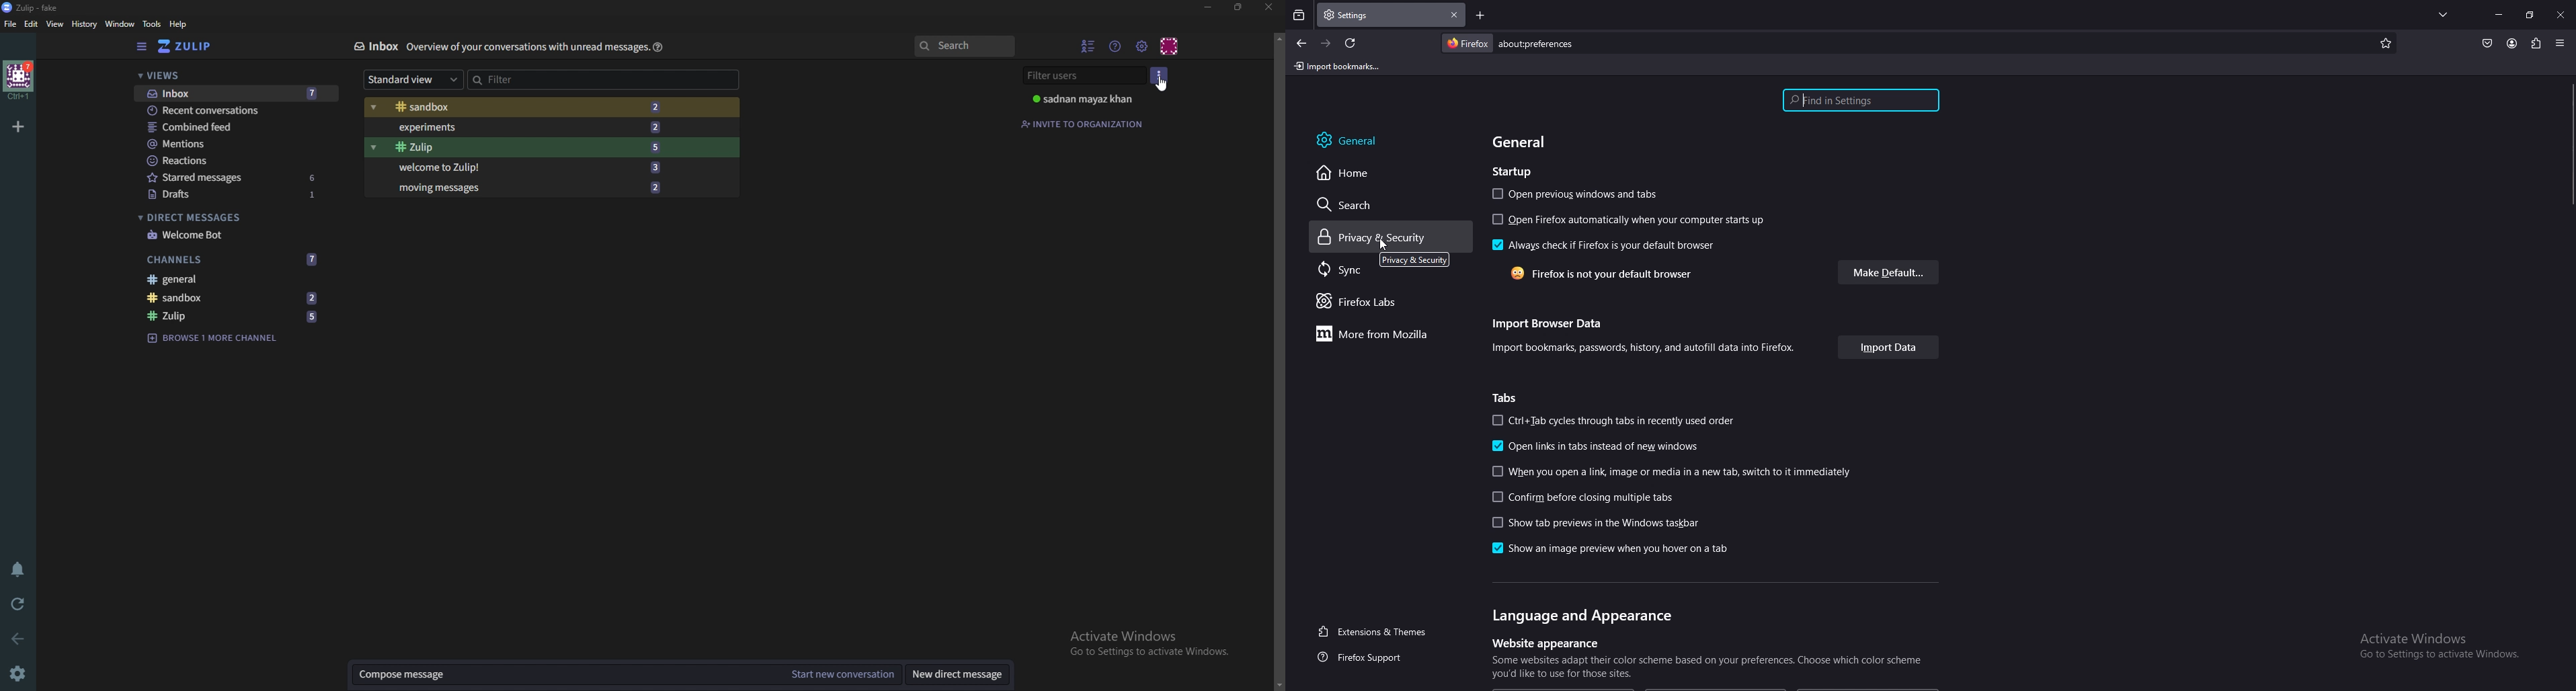 The width and height of the screenshot is (2576, 700). I want to click on Channels, so click(230, 259).